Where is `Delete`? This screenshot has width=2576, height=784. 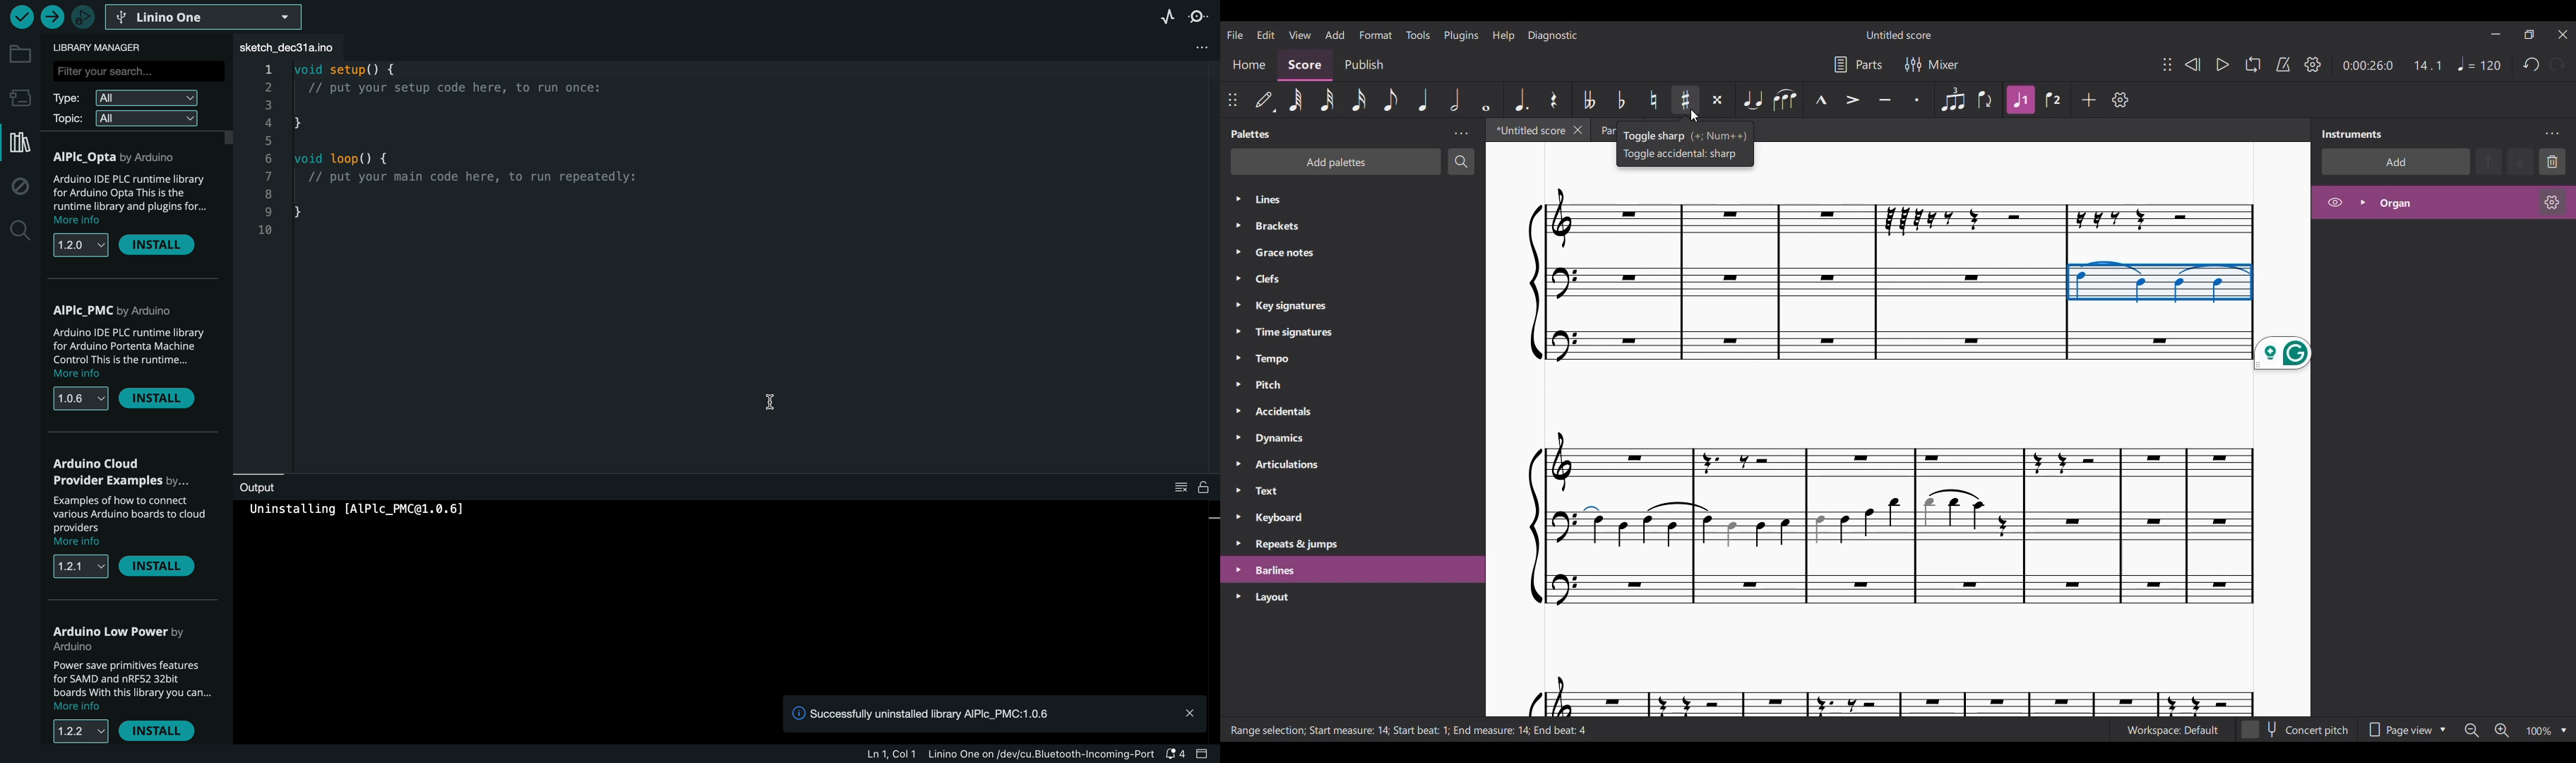 Delete is located at coordinates (2552, 162).